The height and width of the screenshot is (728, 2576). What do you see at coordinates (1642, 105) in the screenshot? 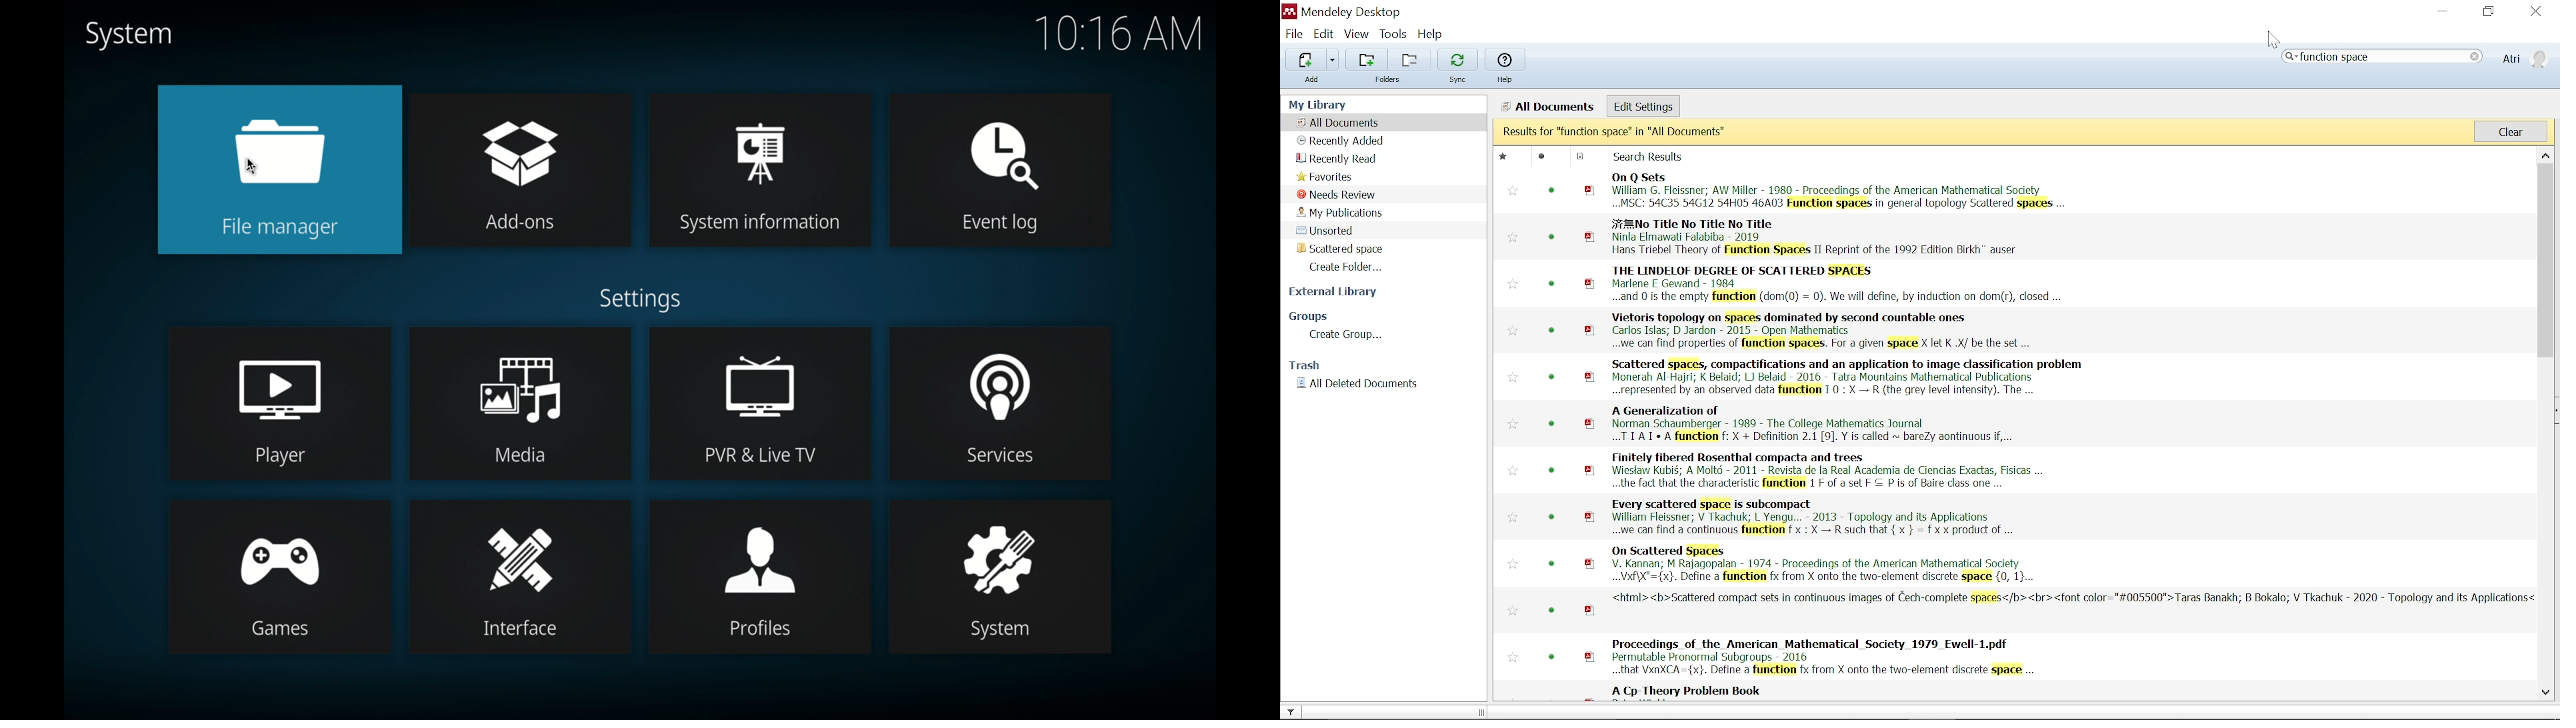
I see `Edit settings` at bounding box center [1642, 105].